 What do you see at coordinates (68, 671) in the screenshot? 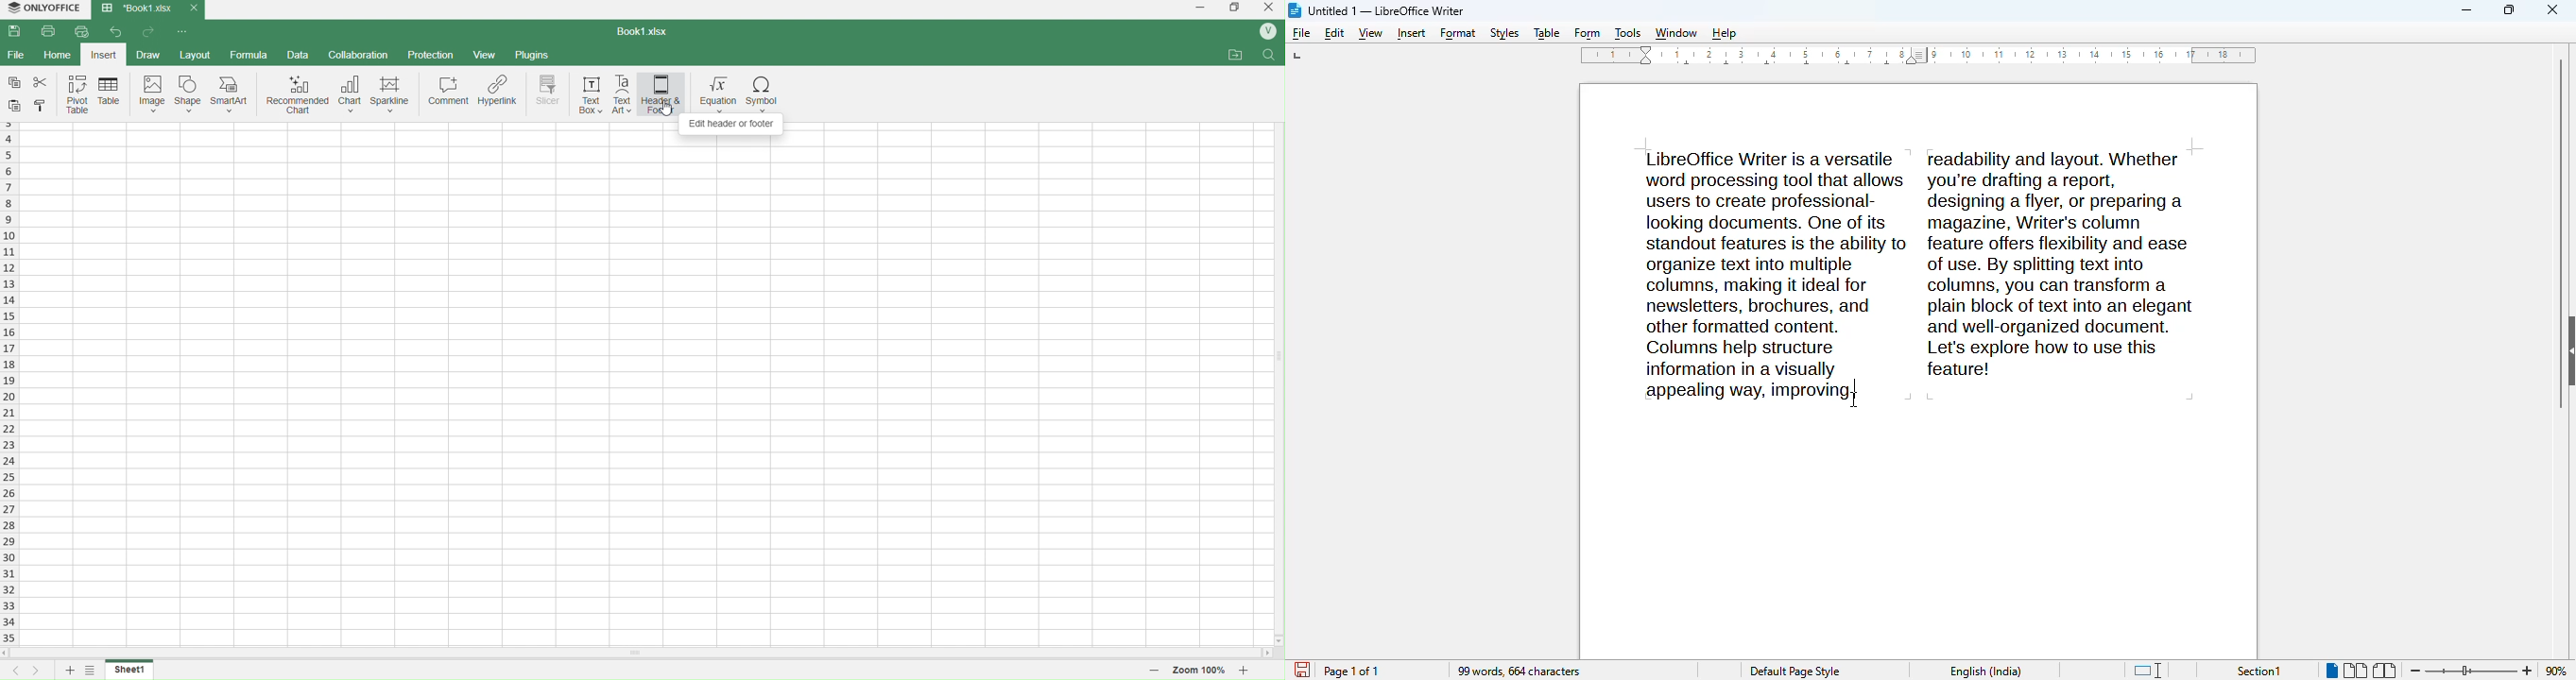
I see `add sheet` at bounding box center [68, 671].